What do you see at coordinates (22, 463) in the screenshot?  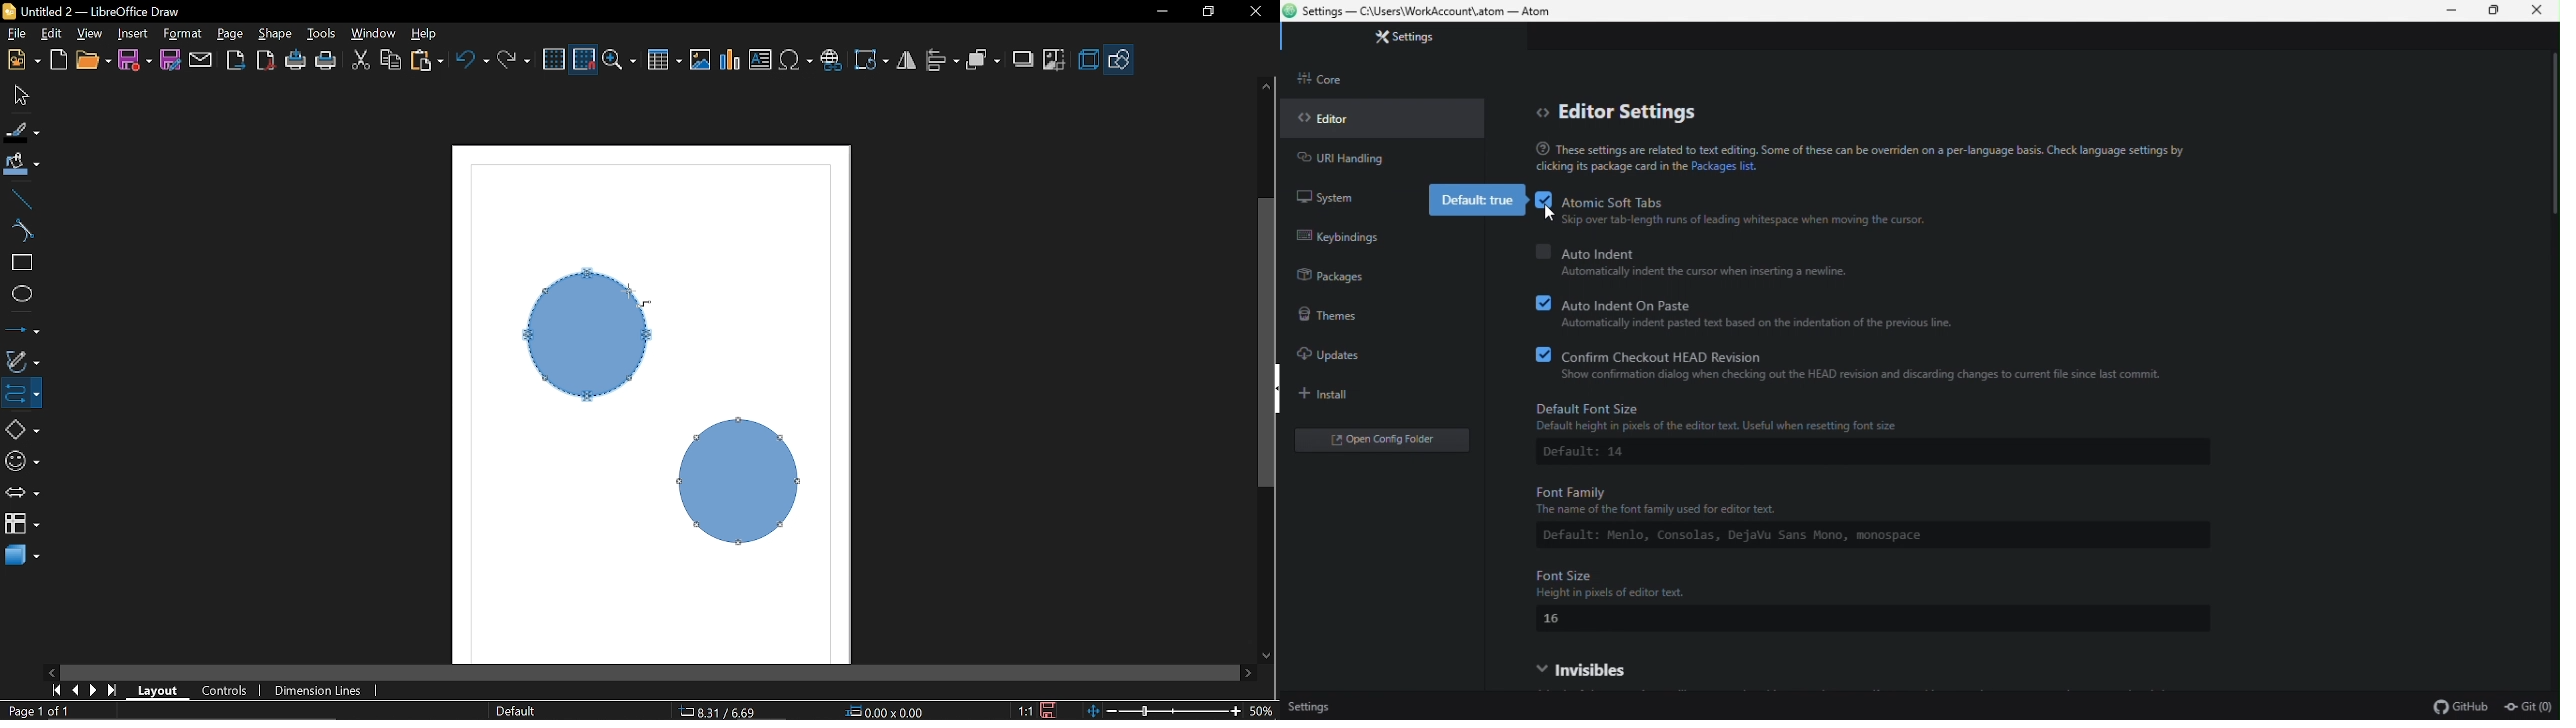 I see `Symbol shapes` at bounding box center [22, 463].